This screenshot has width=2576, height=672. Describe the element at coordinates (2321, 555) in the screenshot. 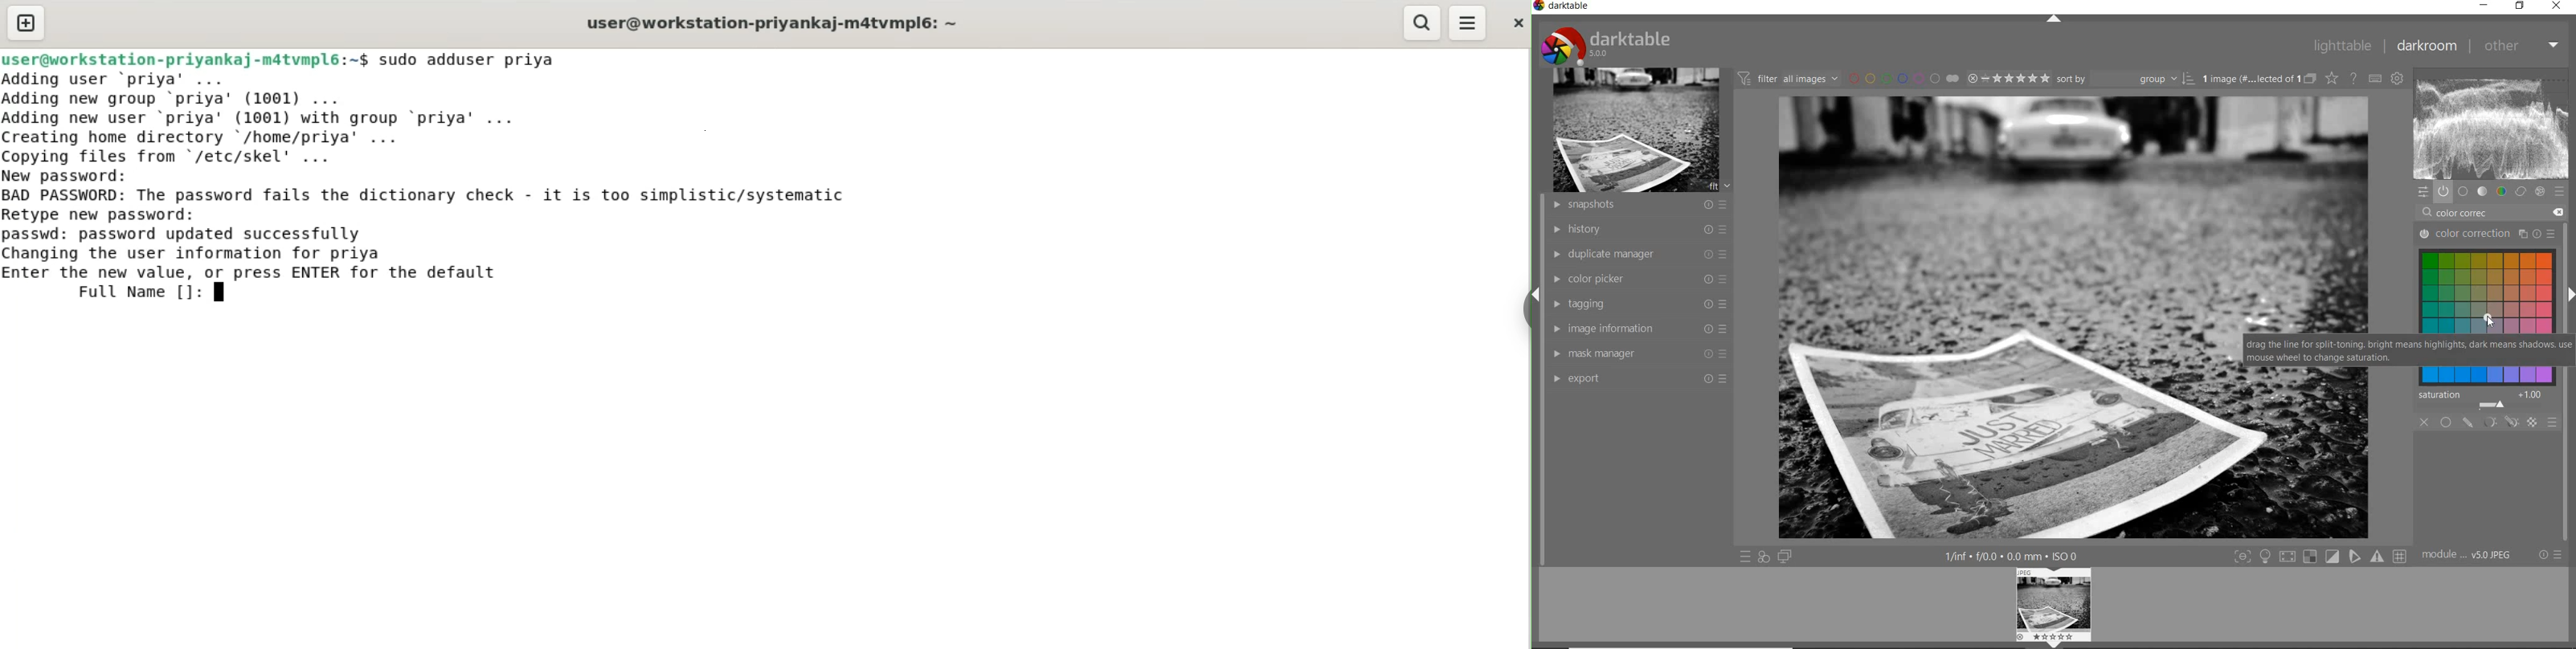

I see `toggle modes` at that location.